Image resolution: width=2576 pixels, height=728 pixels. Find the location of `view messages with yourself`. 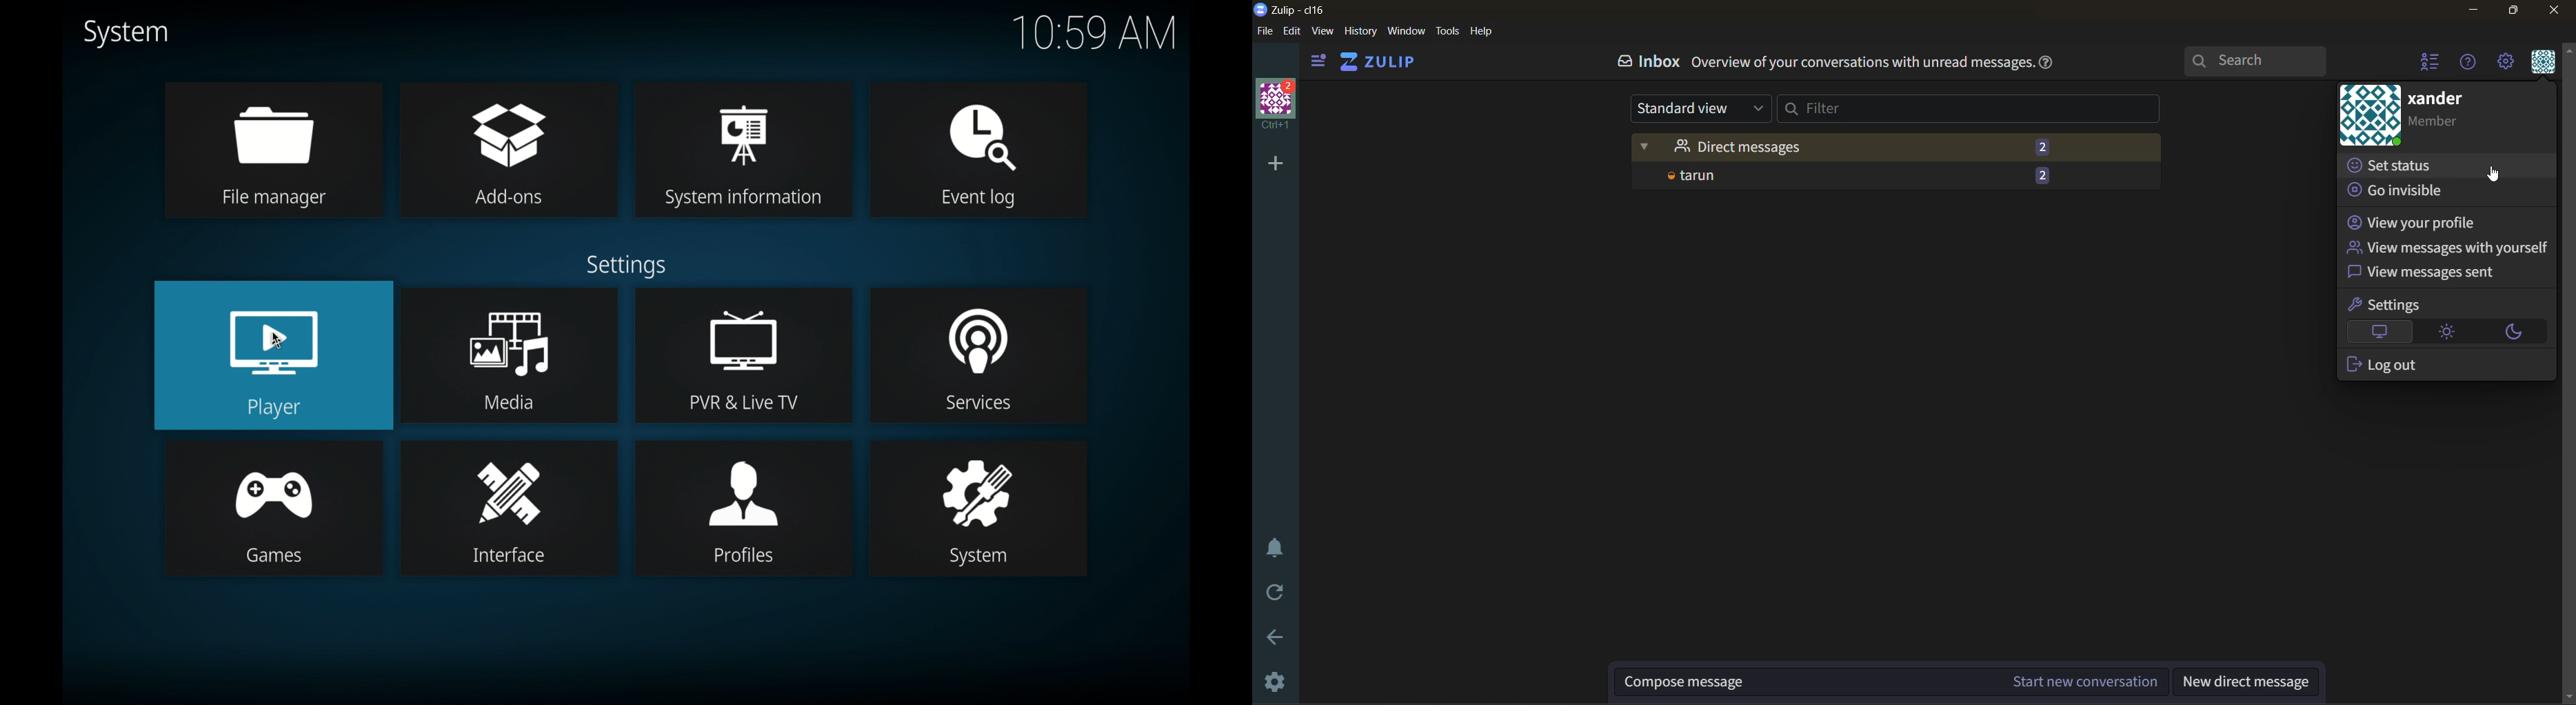

view messages with yourself is located at coordinates (2448, 248).